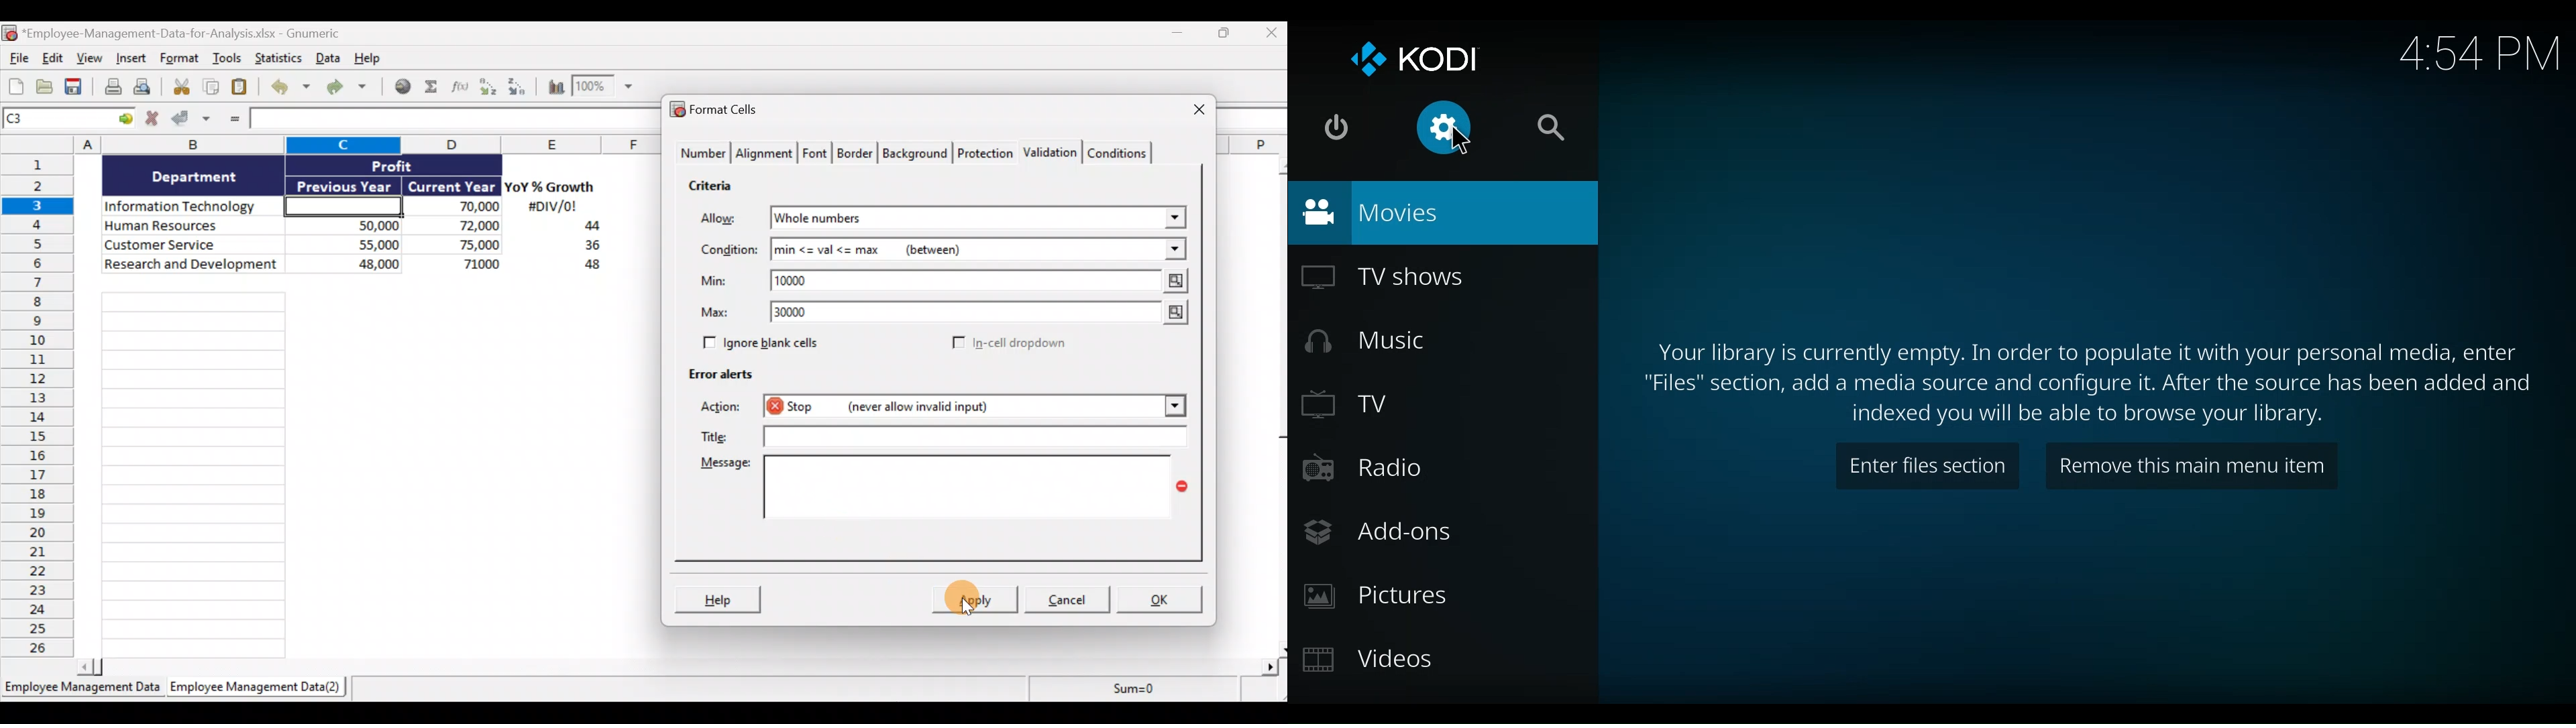 The width and height of the screenshot is (2576, 728). I want to click on Rows, so click(42, 408).